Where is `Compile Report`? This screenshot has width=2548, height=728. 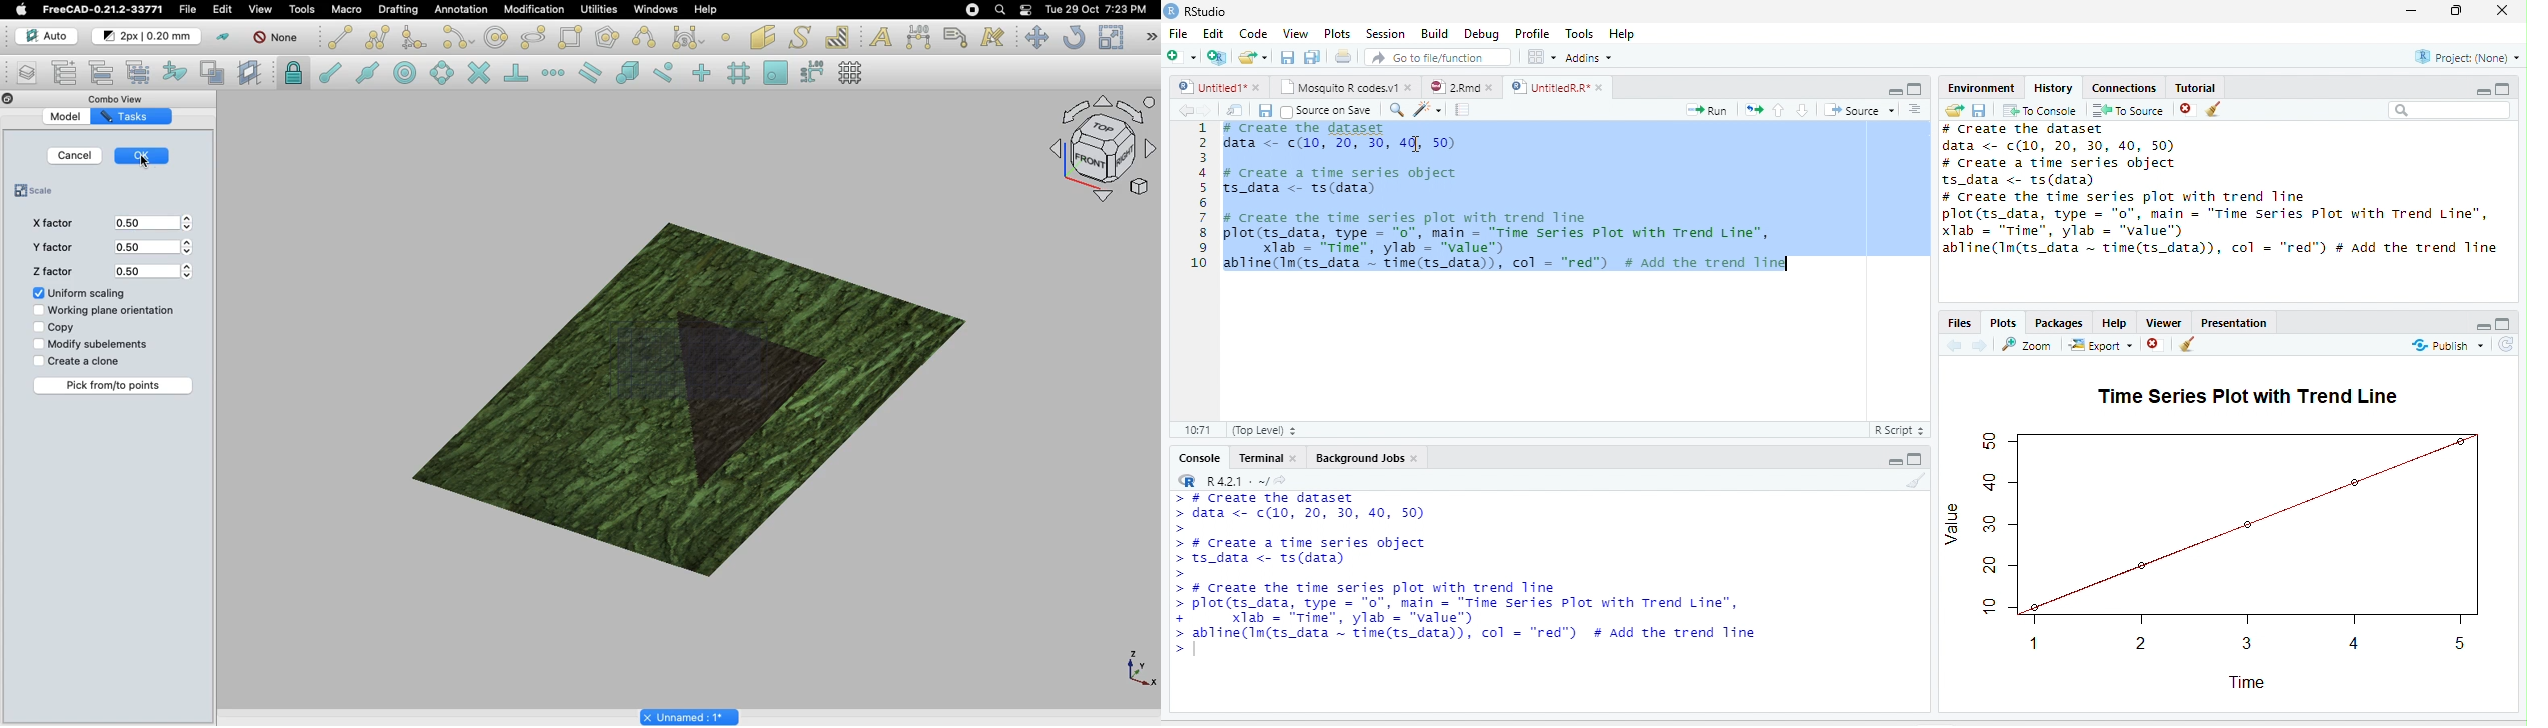
Compile Report is located at coordinates (1463, 110).